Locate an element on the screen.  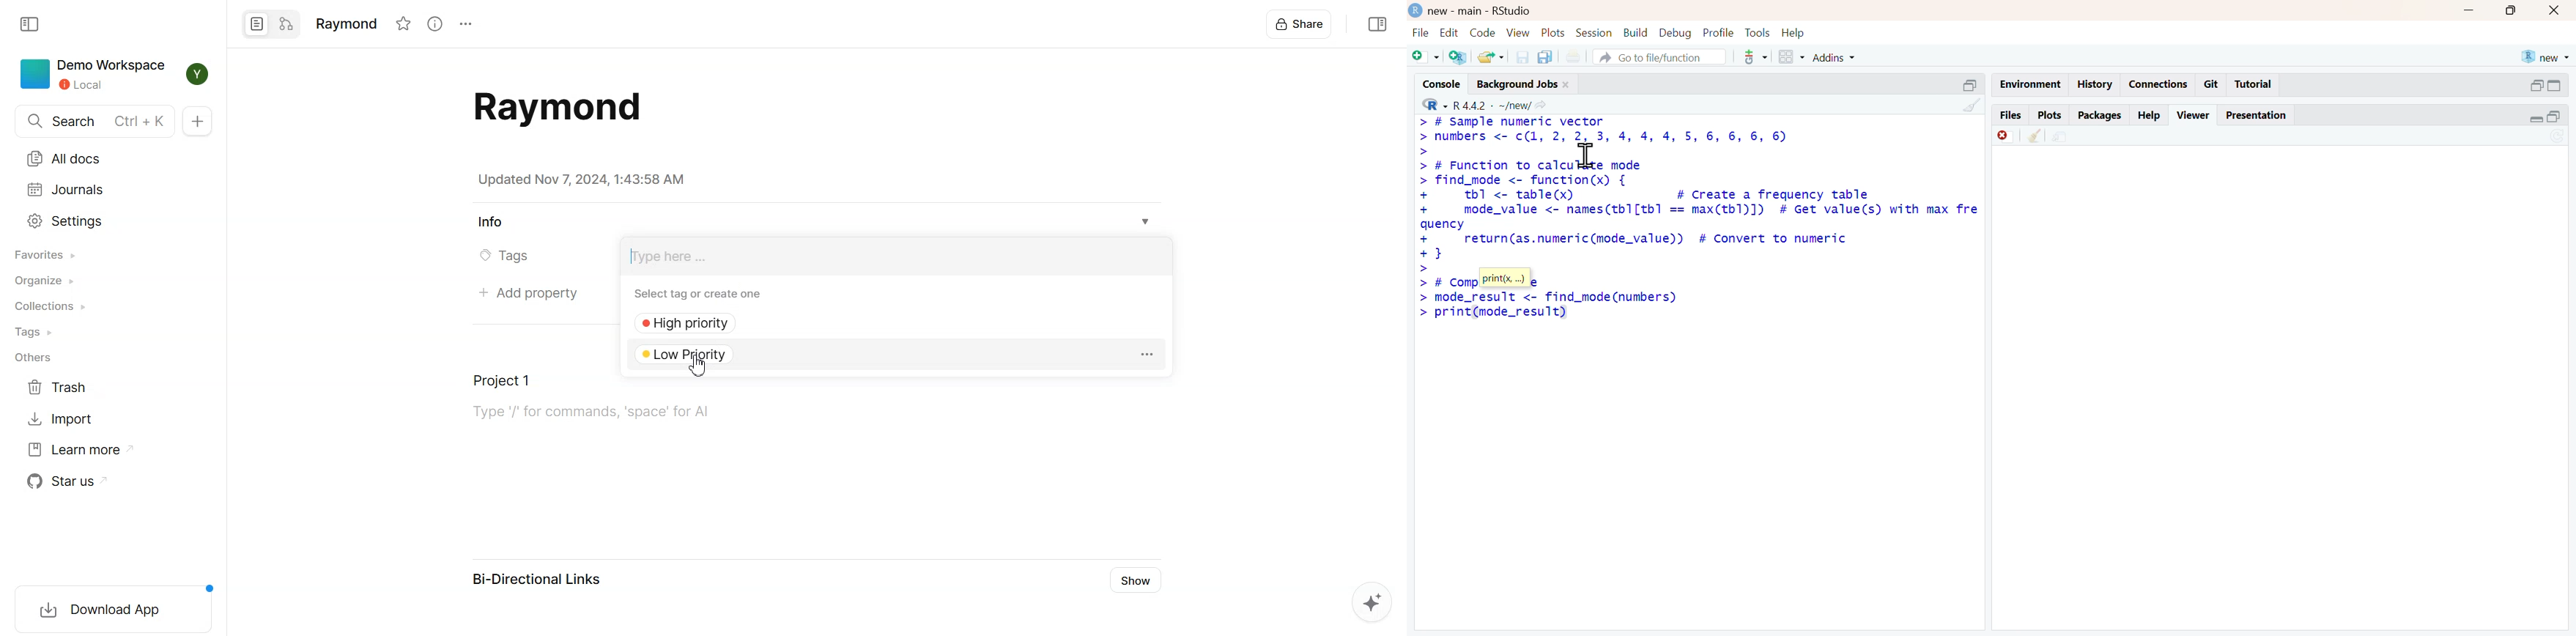
tutorial is located at coordinates (2254, 85).